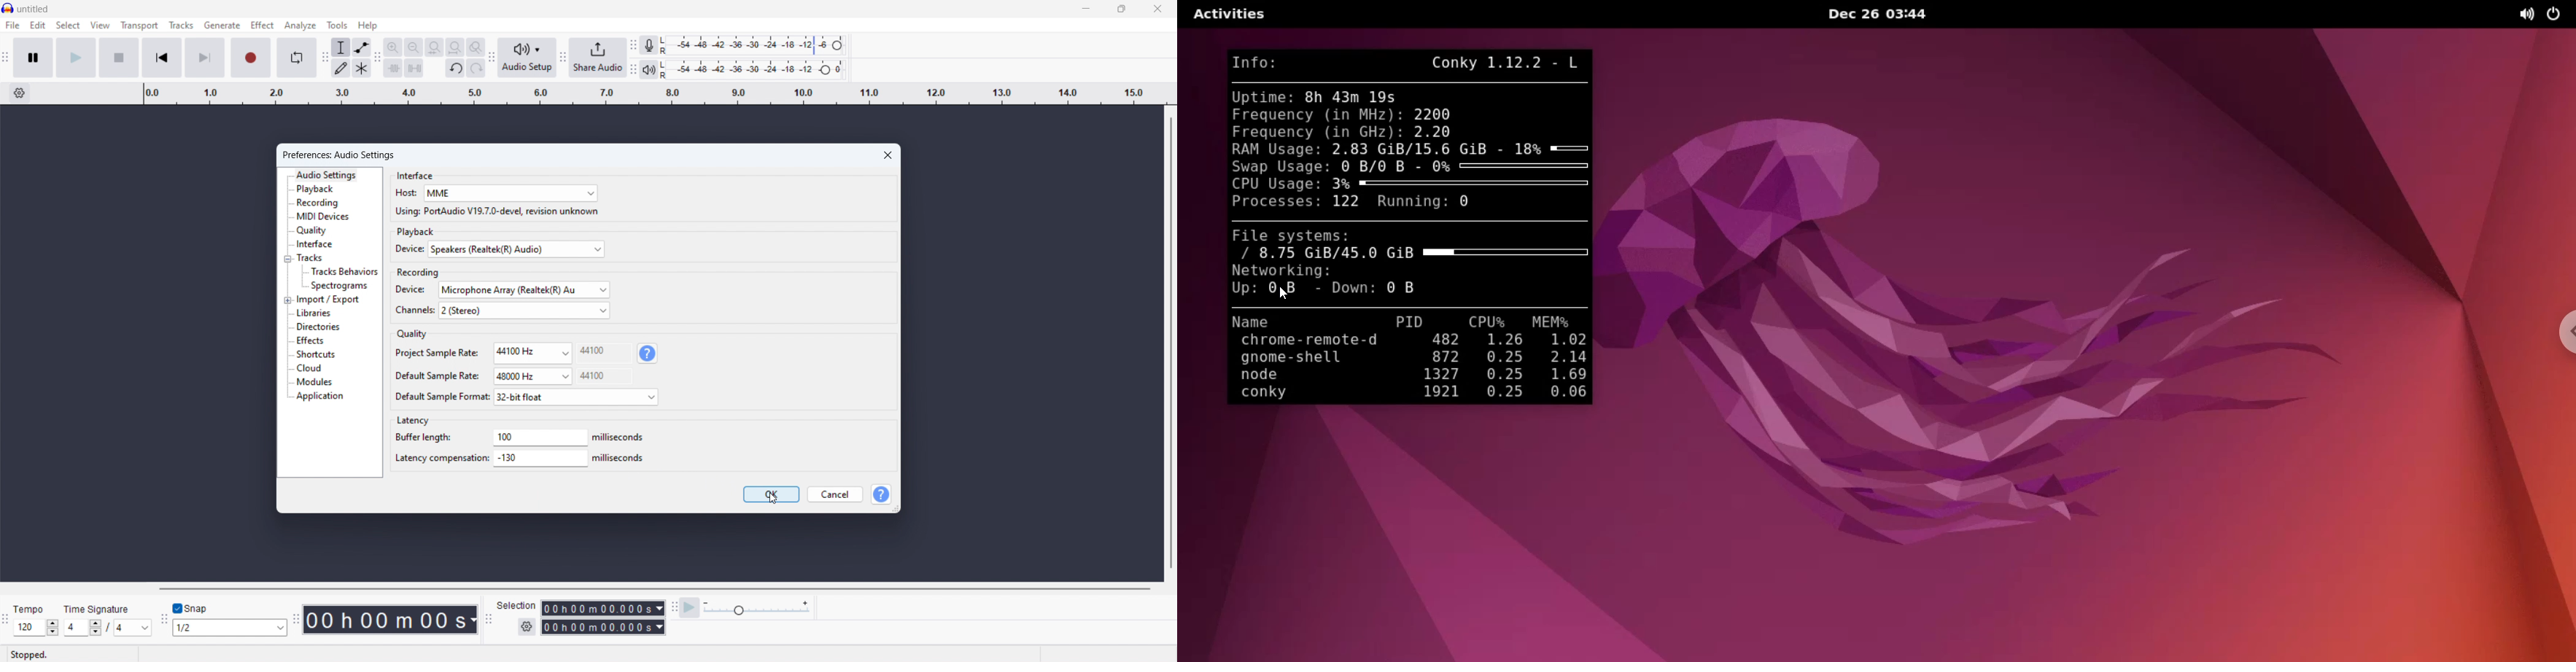 This screenshot has width=2576, height=672. What do you see at coordinates (411, 335) in the screenshot?
I see `quality` at bounding box center [411, 335].